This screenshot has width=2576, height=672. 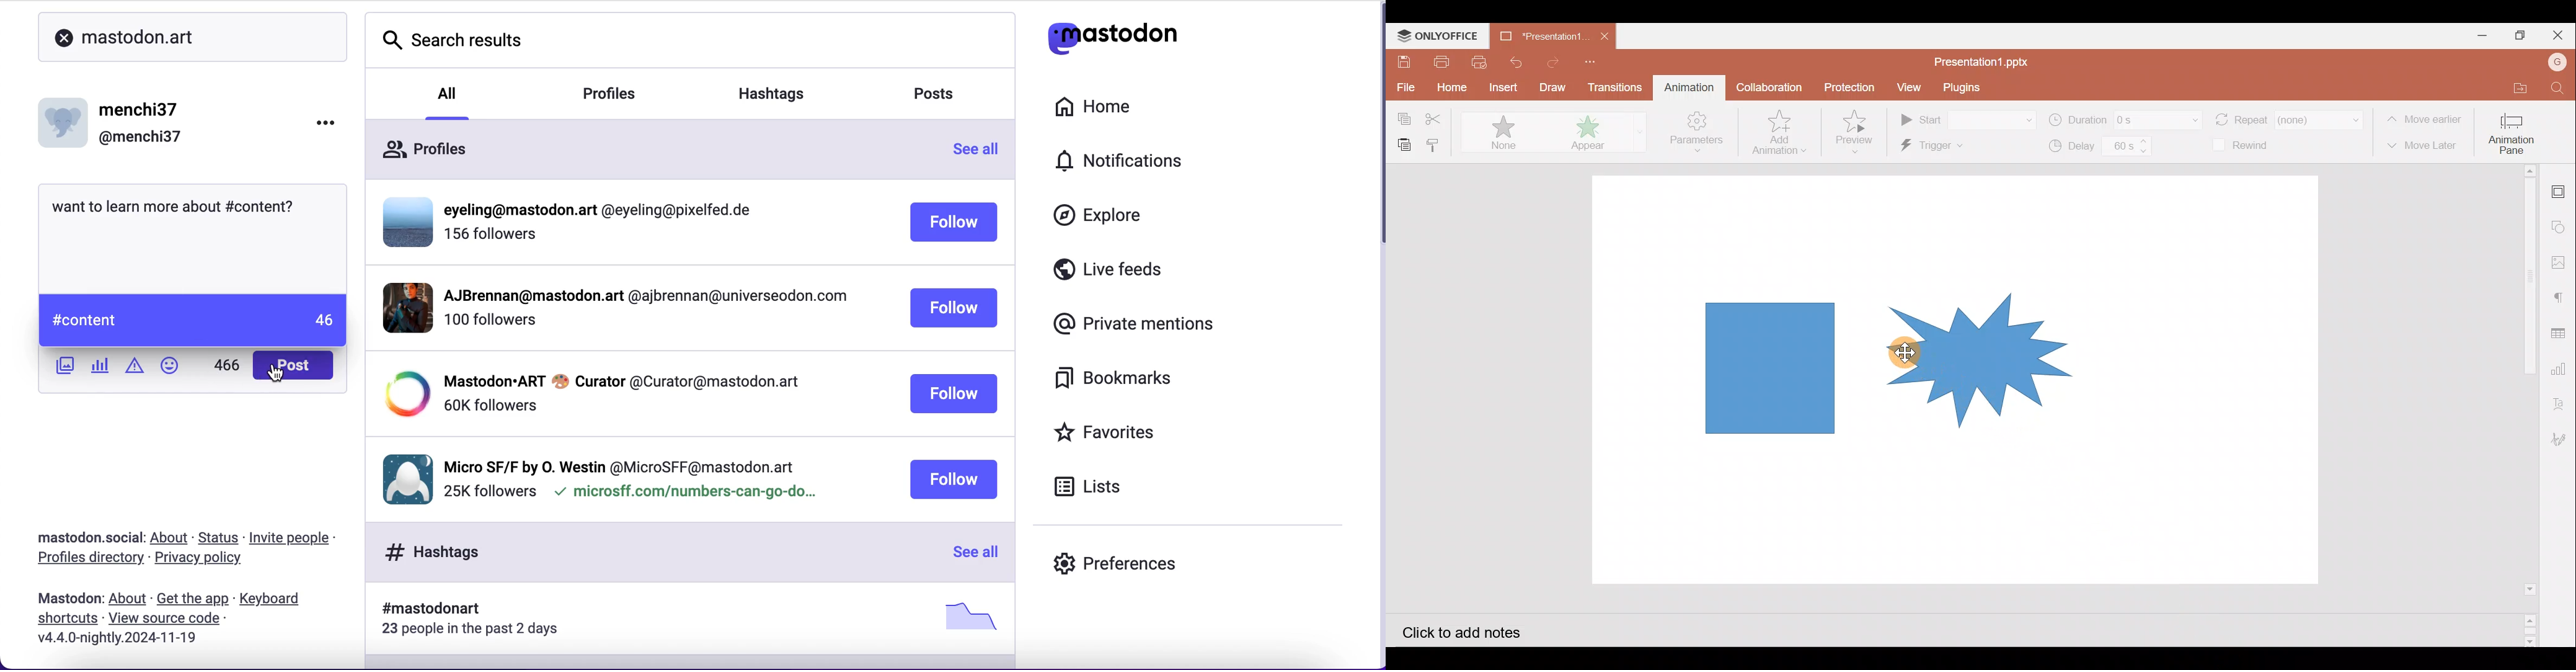 I want to click on profiles directory, so click(x=87, y=559).